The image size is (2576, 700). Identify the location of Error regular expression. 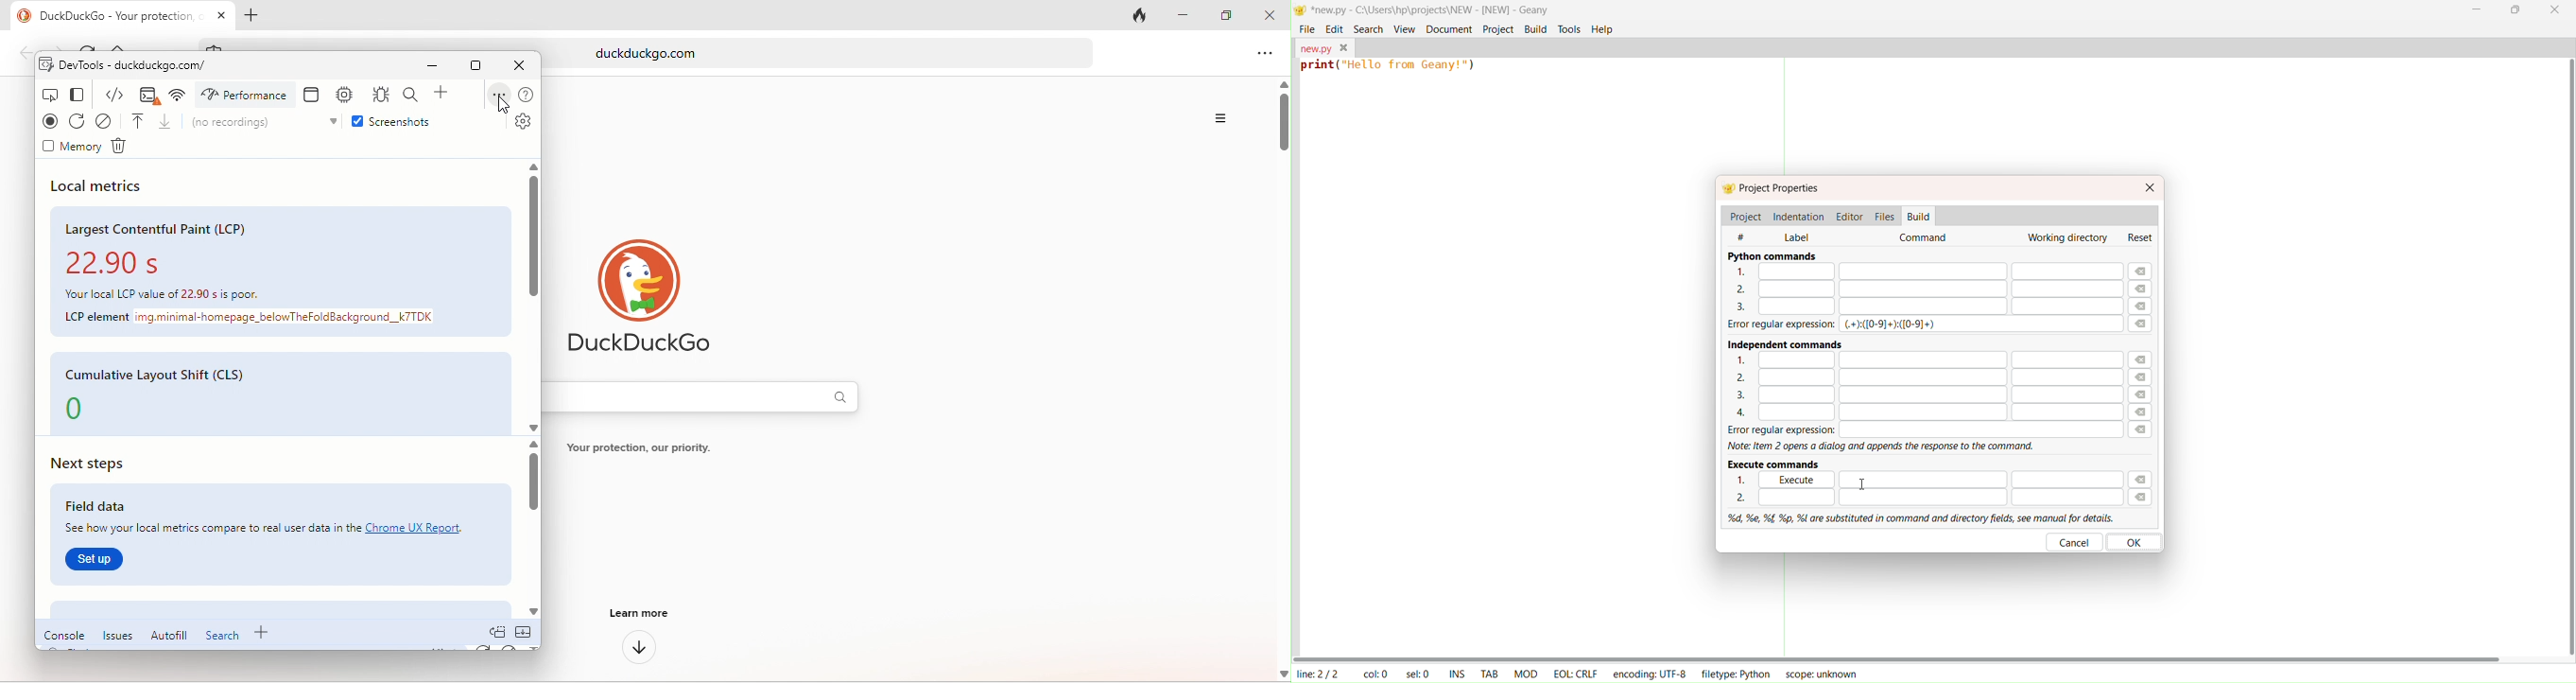
(1770, 325).